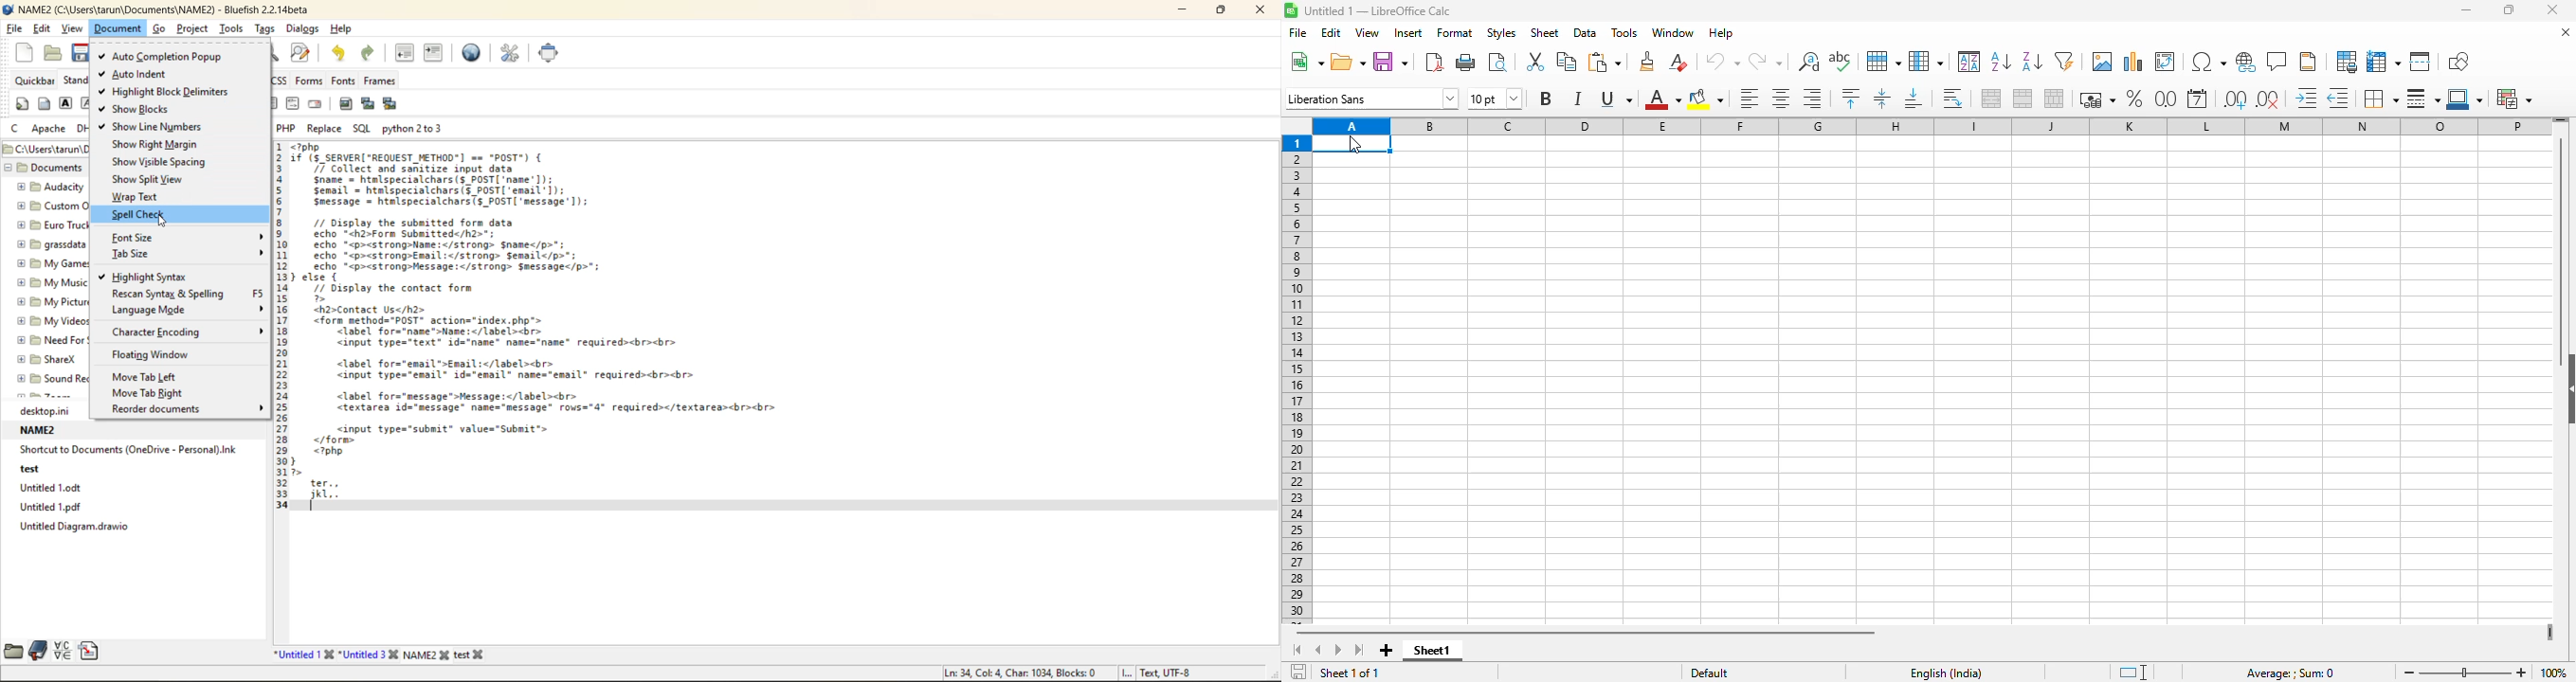 Image resolution: width=2576 pixels, height=700 pixels. I want to click on conditional, so click(2514, 99).